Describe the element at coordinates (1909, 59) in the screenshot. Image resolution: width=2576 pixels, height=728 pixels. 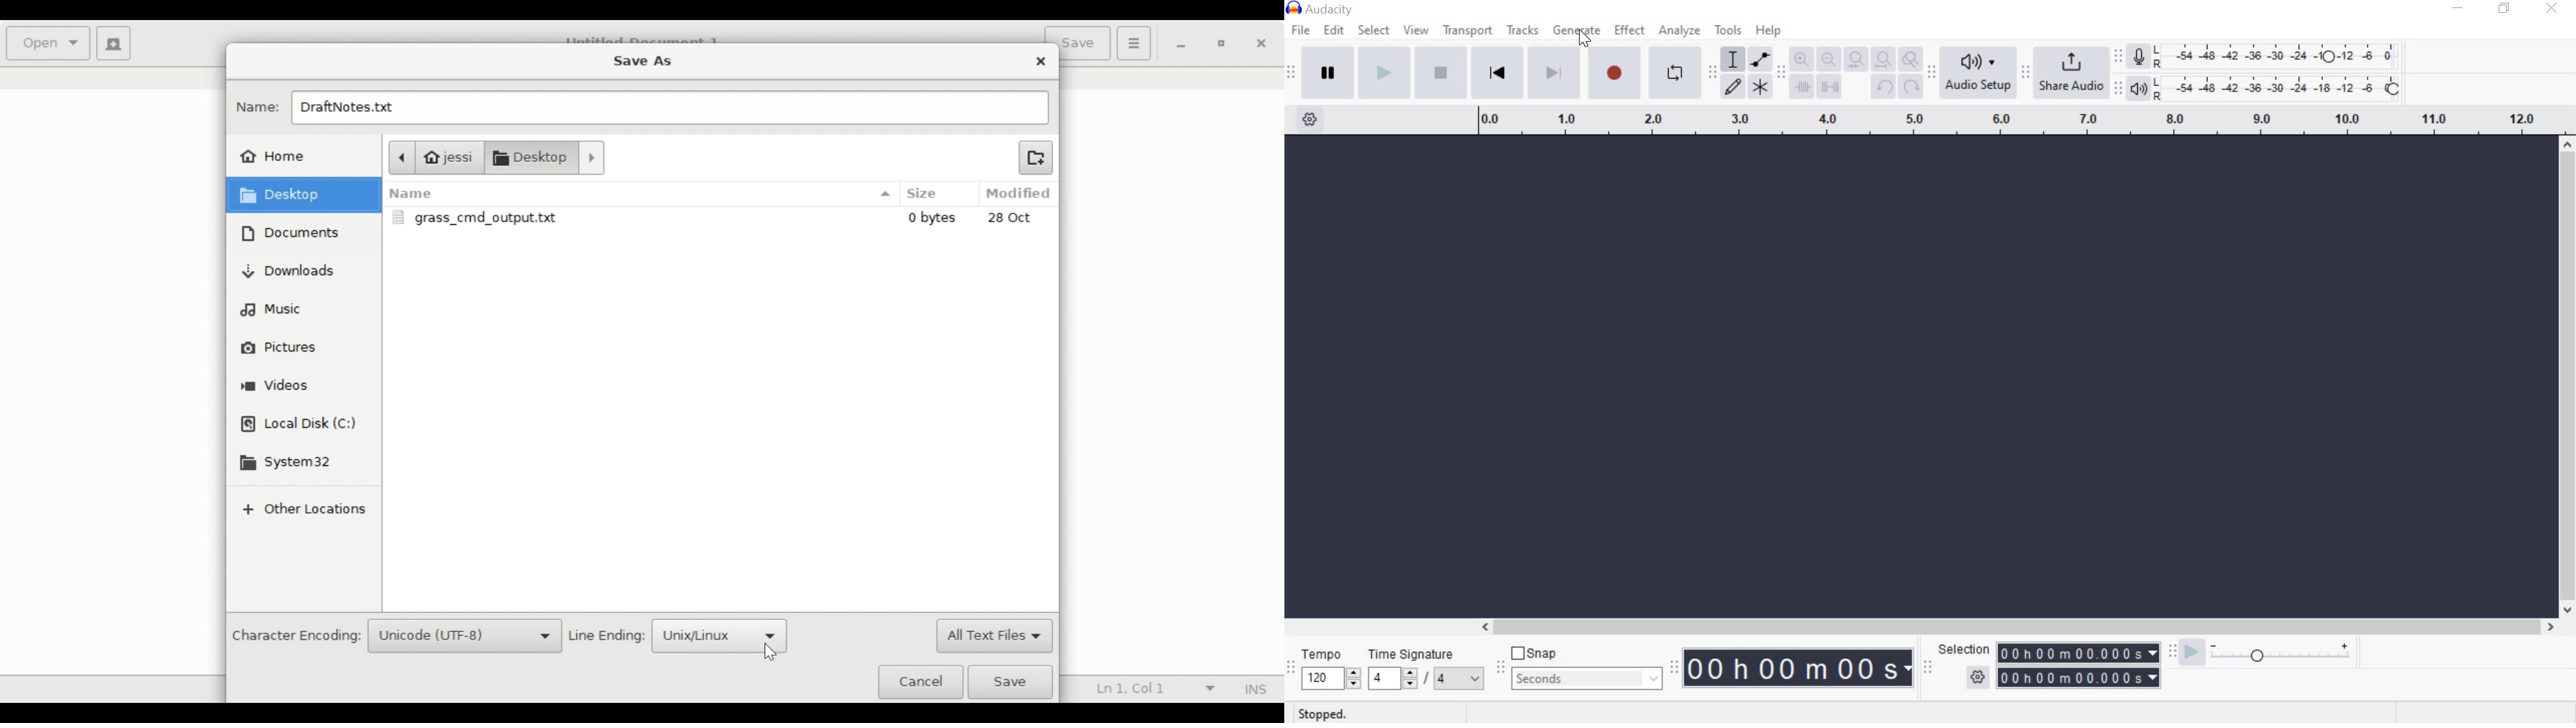
I see `Zoom Toggle` at that location.